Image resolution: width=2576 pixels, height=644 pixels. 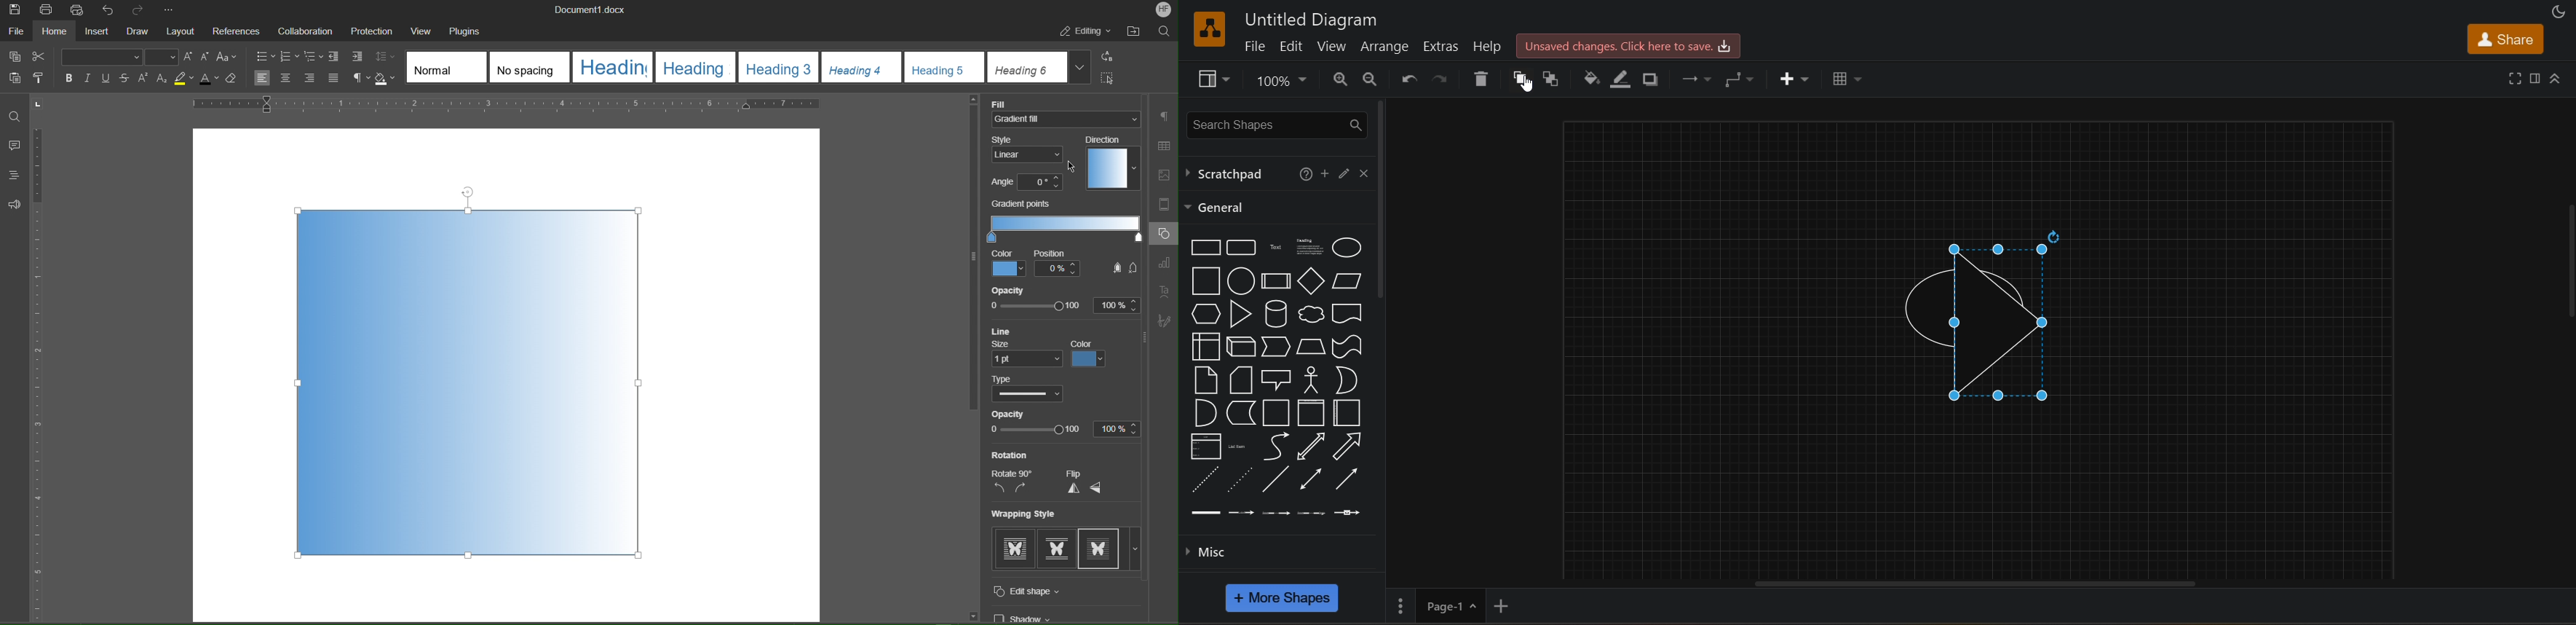 I want to click on Edit shape, so click(x=1043, y=590).